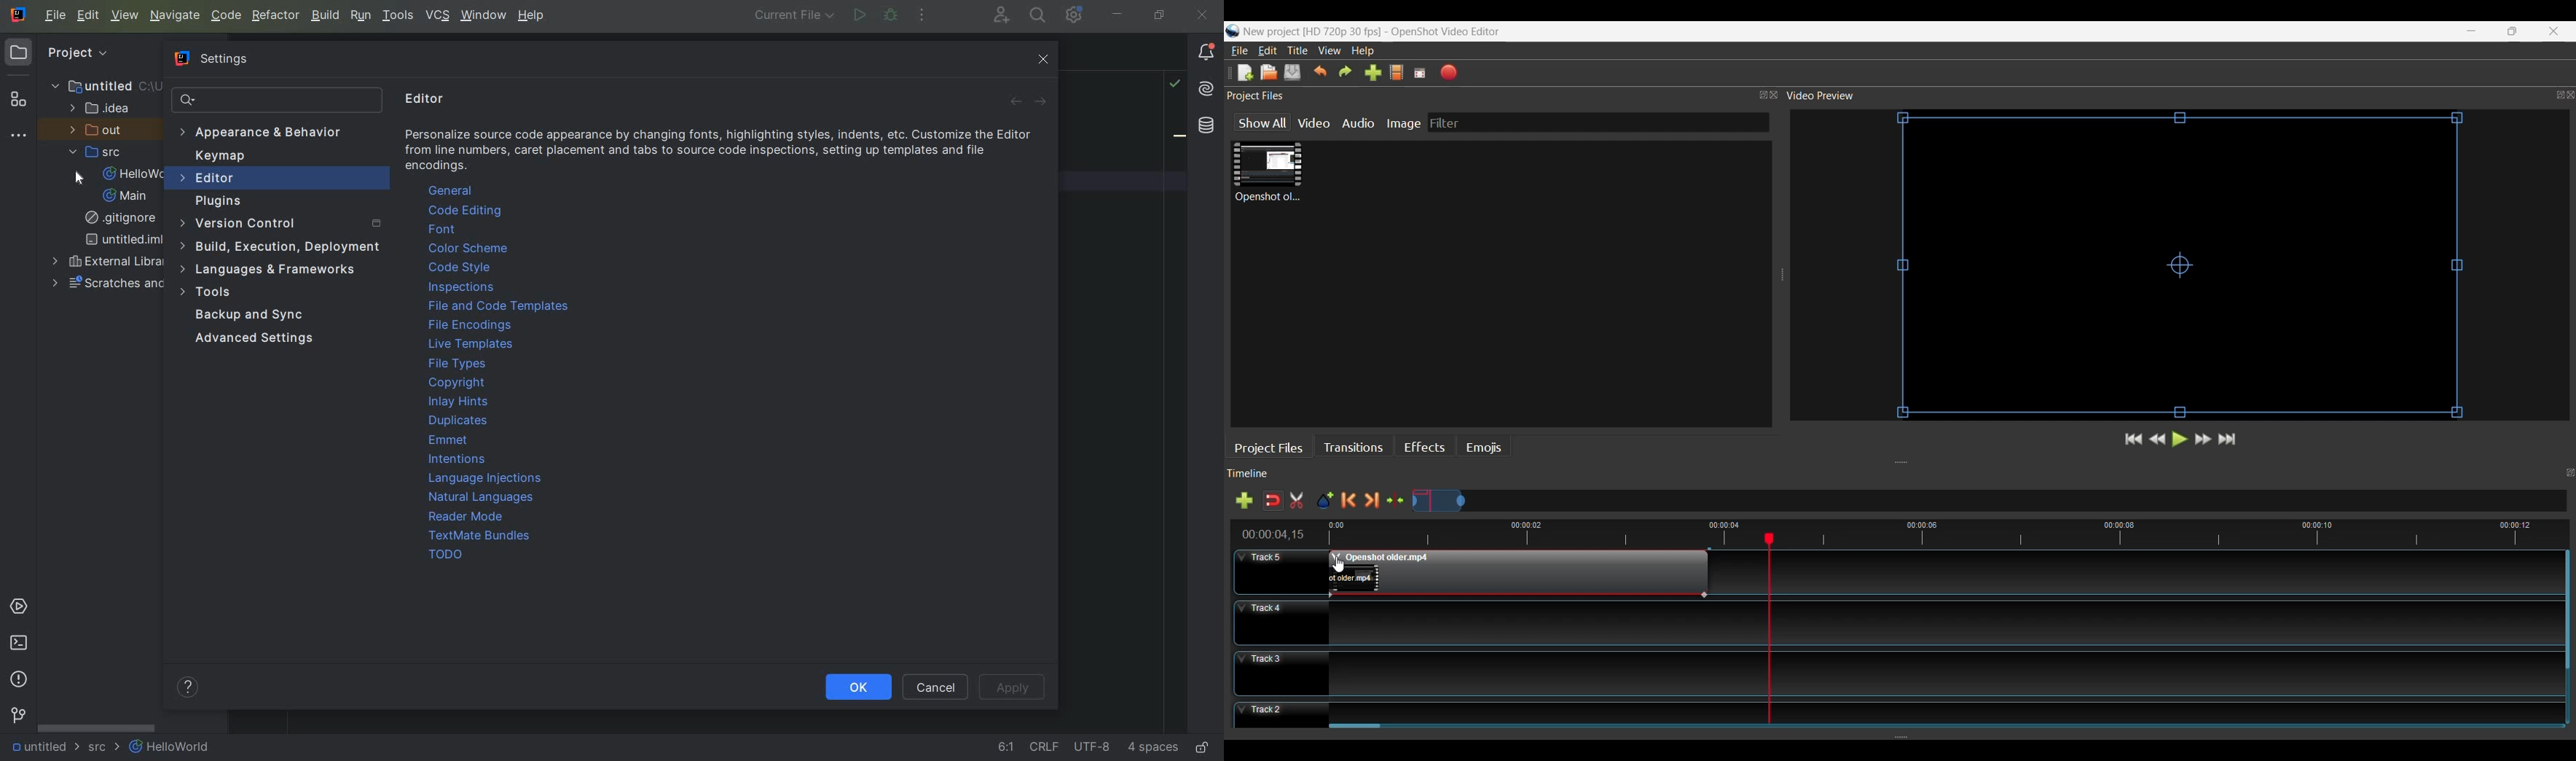  Describe the element at coordinates (1205, 90) in the screenshot. I see `AI assistant` at that location.